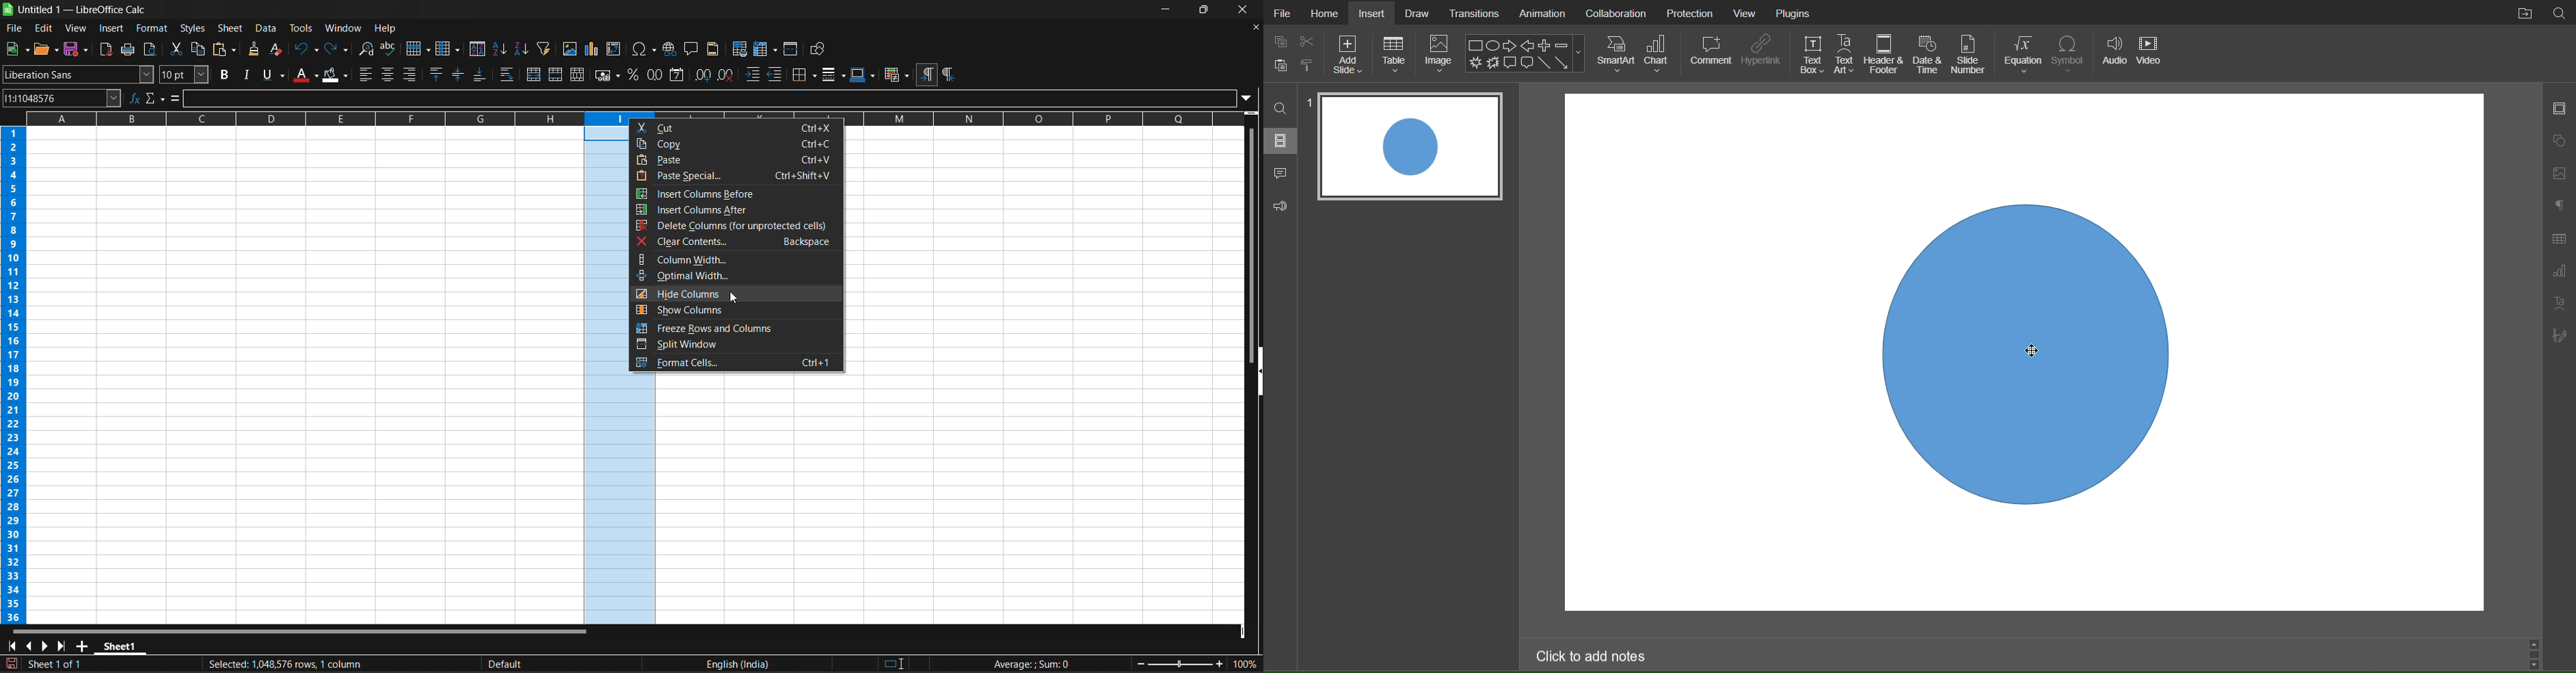 The image size is (2576, 700). Describe the element at coordinates (665, 665) in the screenshot. I see `text language` at that location.